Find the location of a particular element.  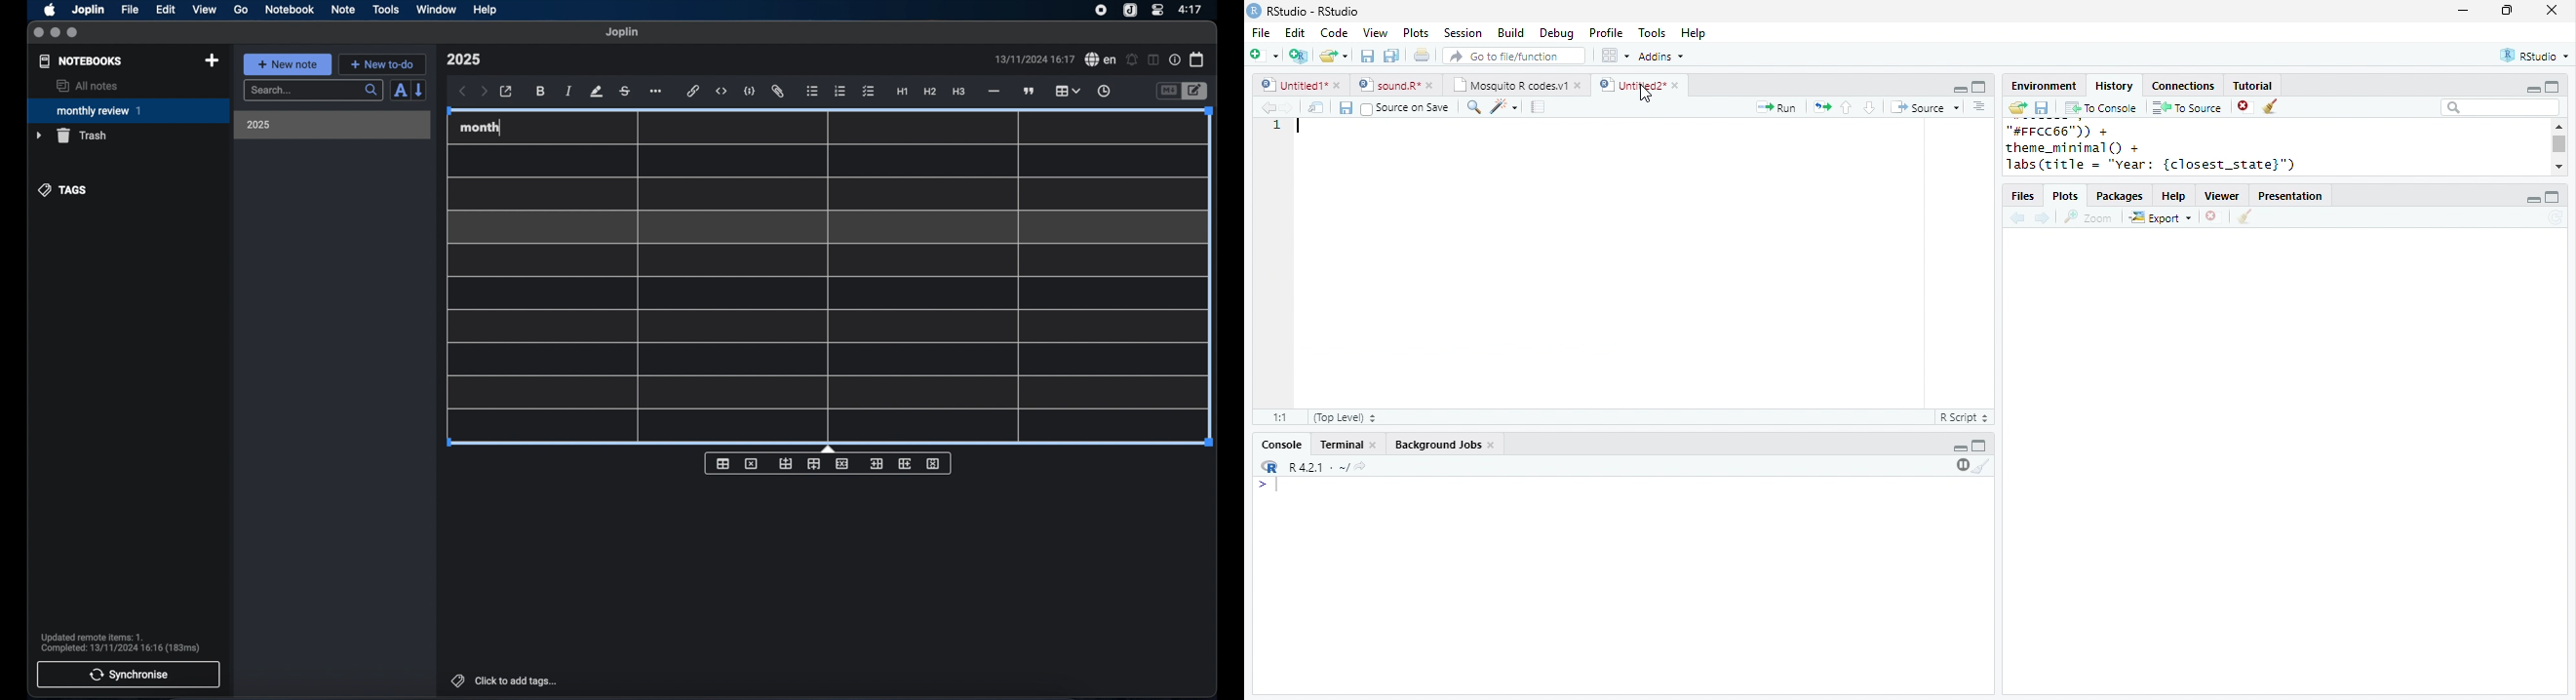

delete column is located at coordinates (934, 464).